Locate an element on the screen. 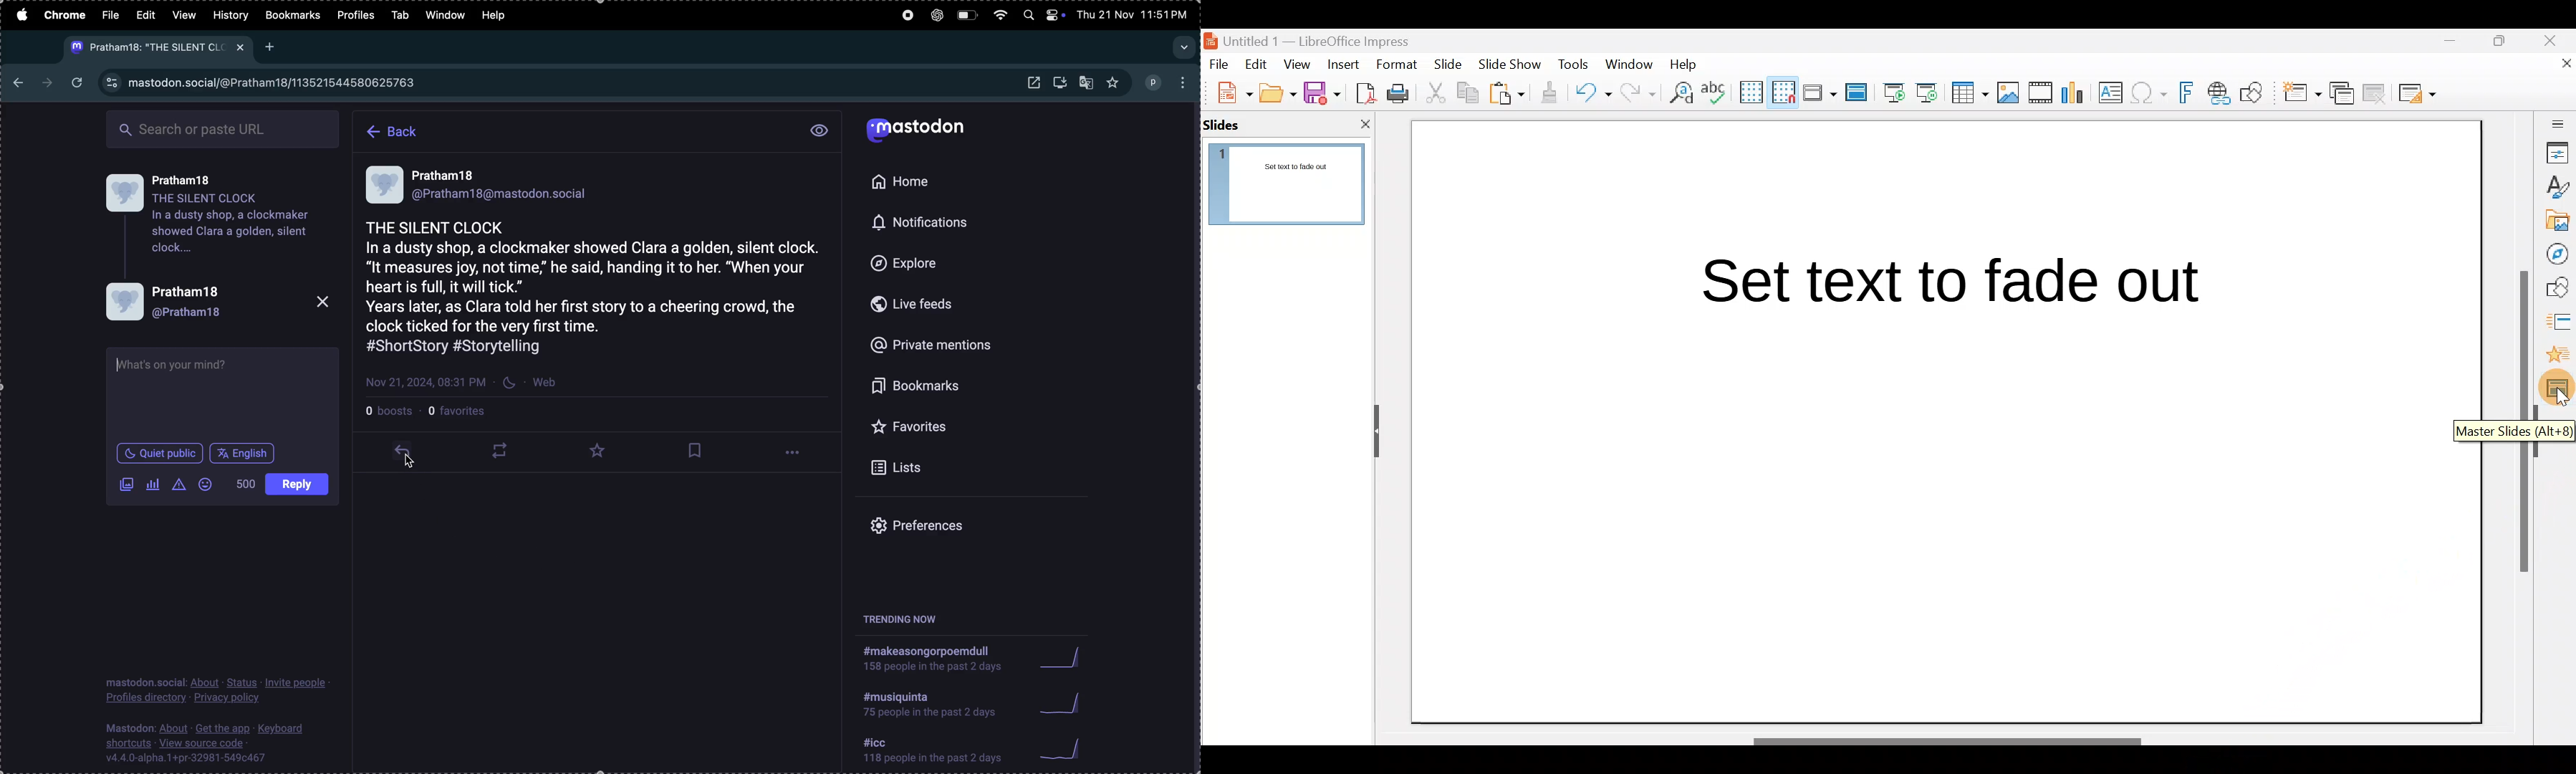 This screenshot has height=784, width=2576. spotlight search is located at coordinates (1028, 18).